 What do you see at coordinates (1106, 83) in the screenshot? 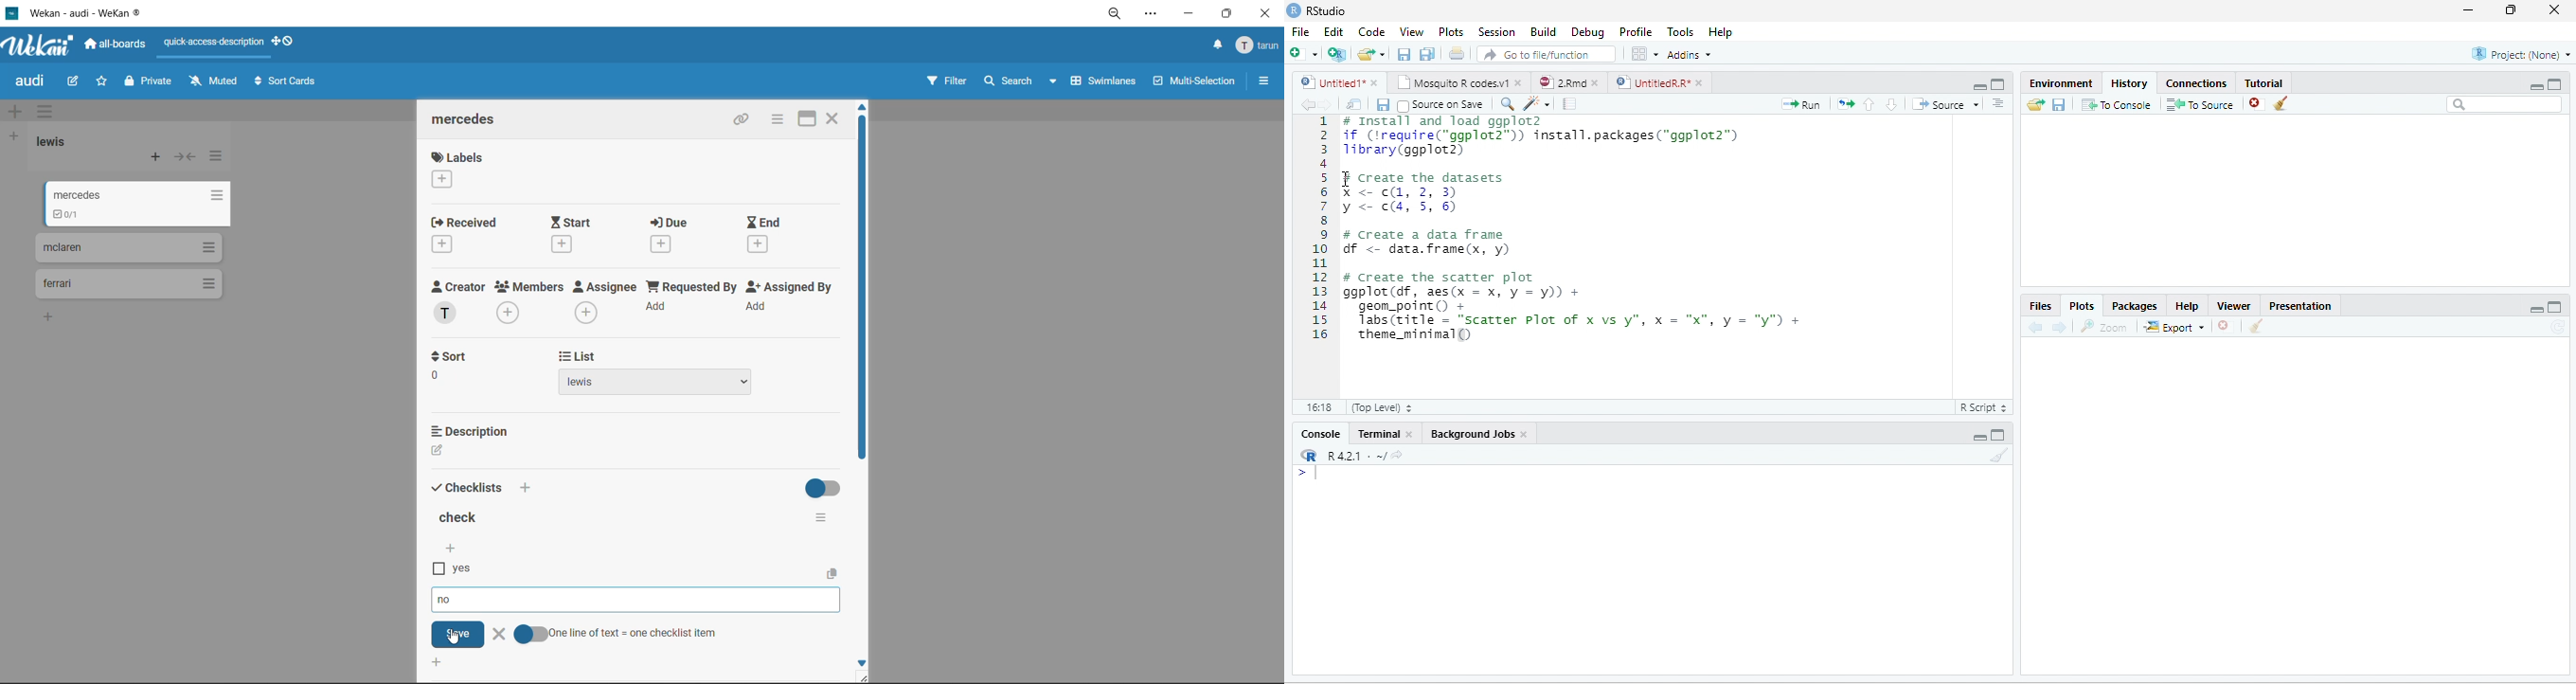
I see `swimlanes` at bounding box center [1106, 83].